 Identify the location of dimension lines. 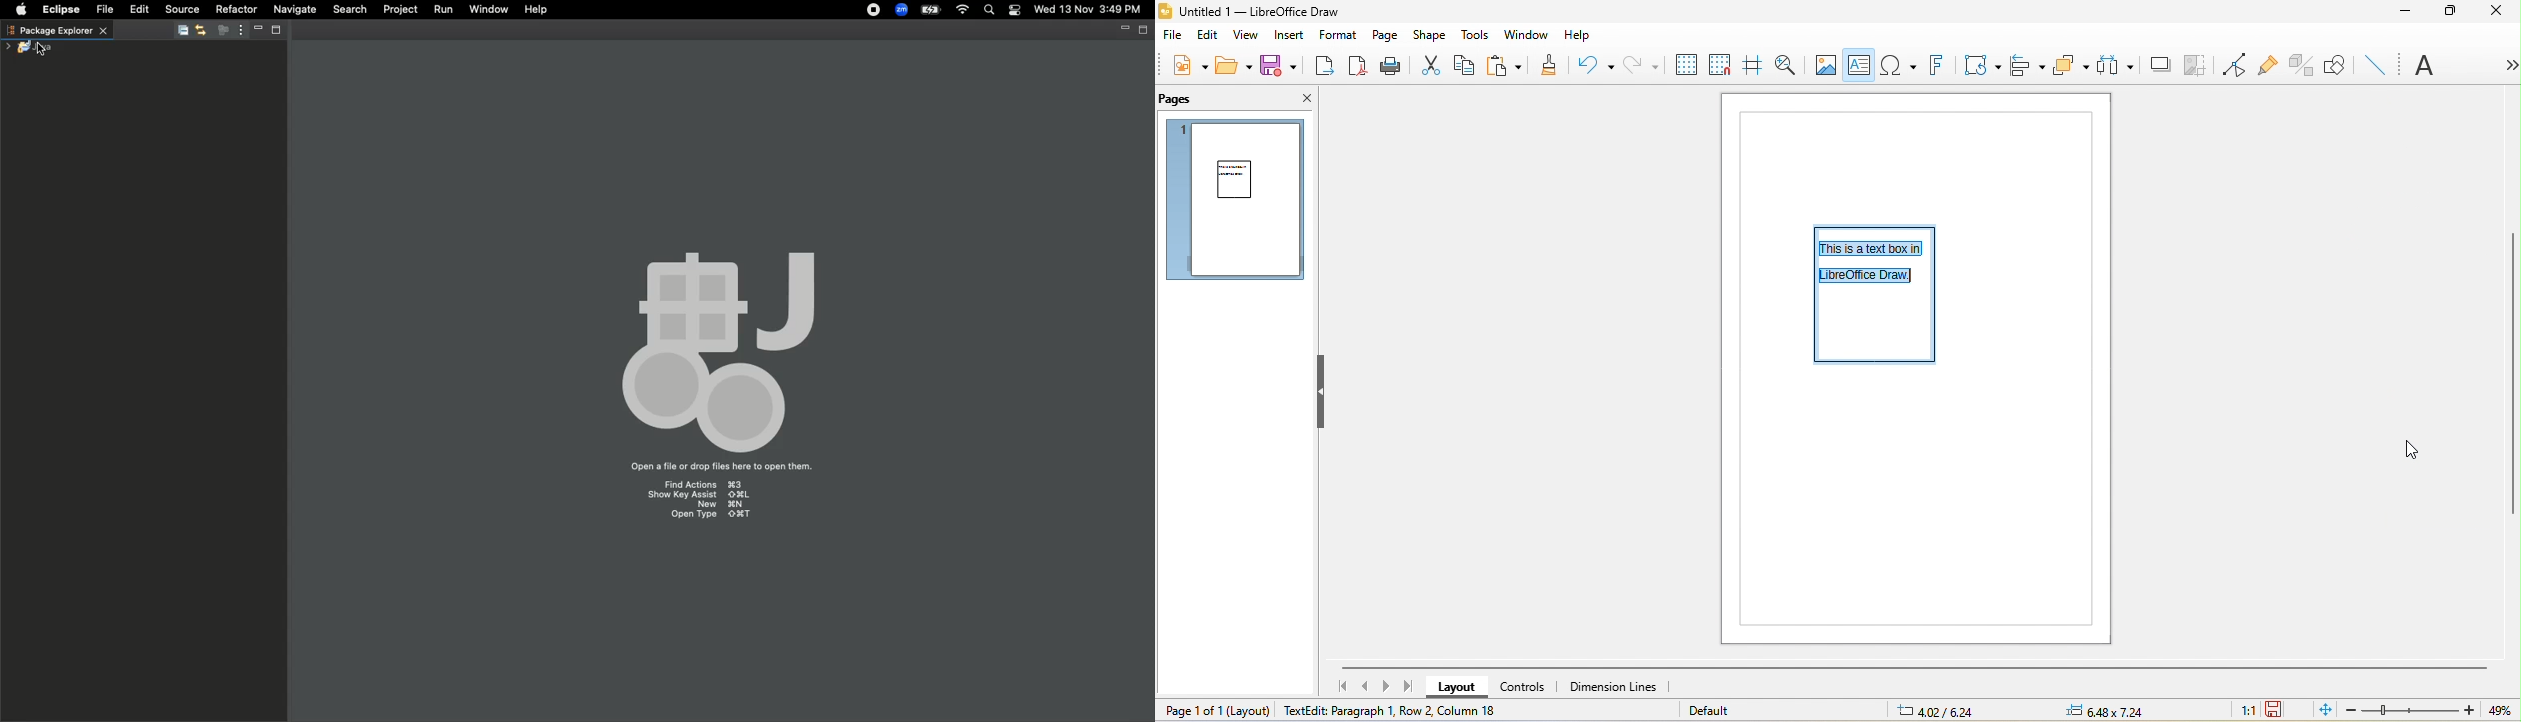
(1618, 687).